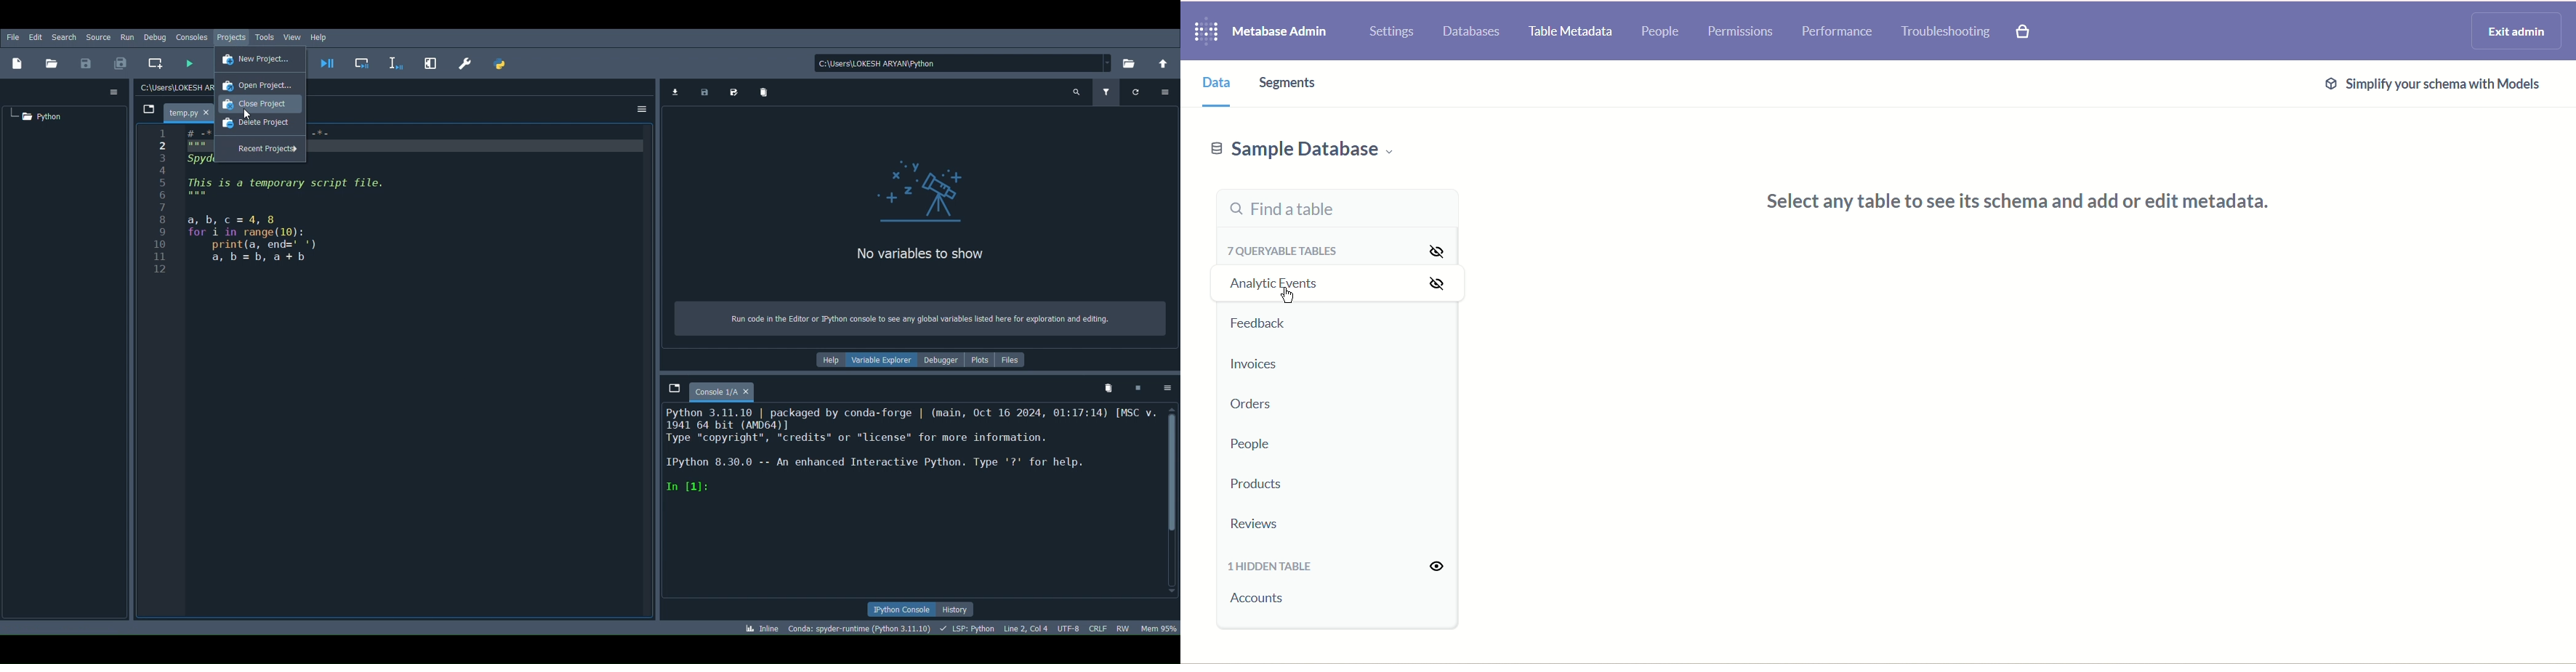  Describe the element at coordinates (642, 109) in the screenshot. I see `Options` at that location.